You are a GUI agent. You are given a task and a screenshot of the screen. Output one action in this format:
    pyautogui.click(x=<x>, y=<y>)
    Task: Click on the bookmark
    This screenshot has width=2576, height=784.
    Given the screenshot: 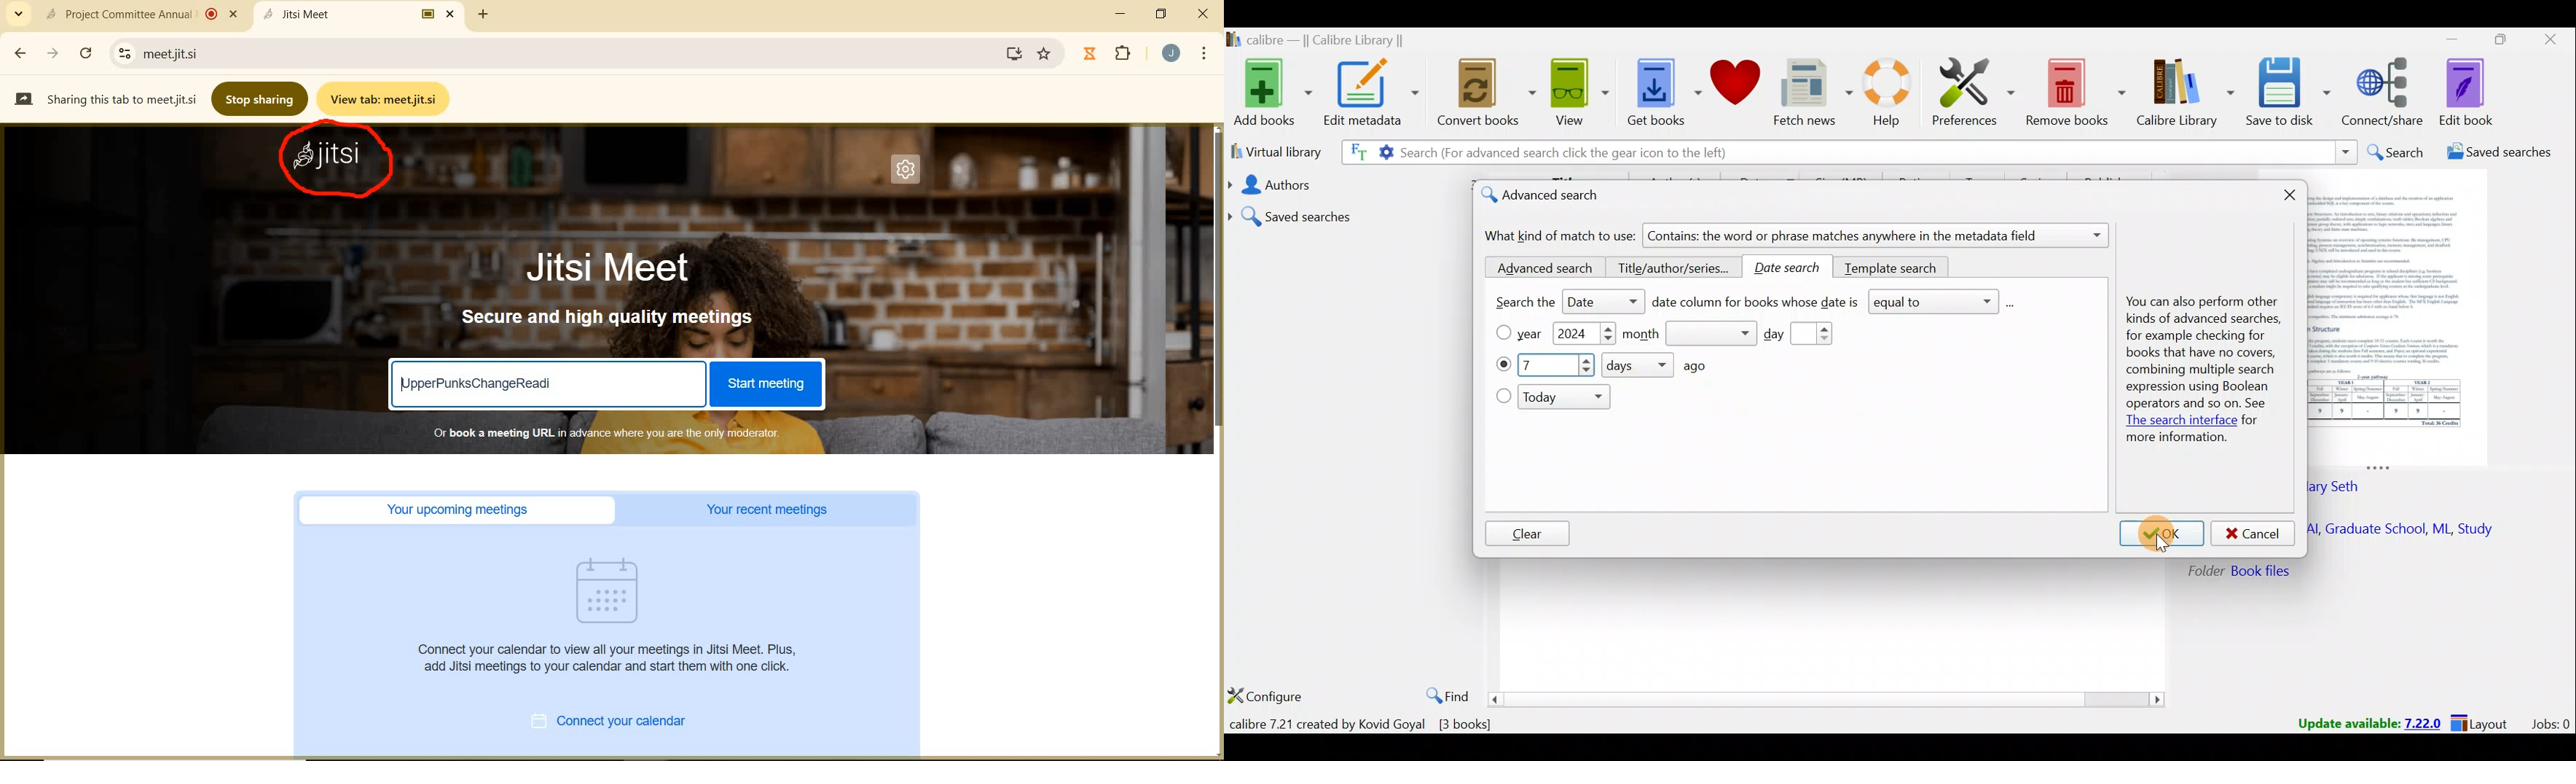 What is the action you would take?
    pyautogui.click(x=1045, y=54)
    